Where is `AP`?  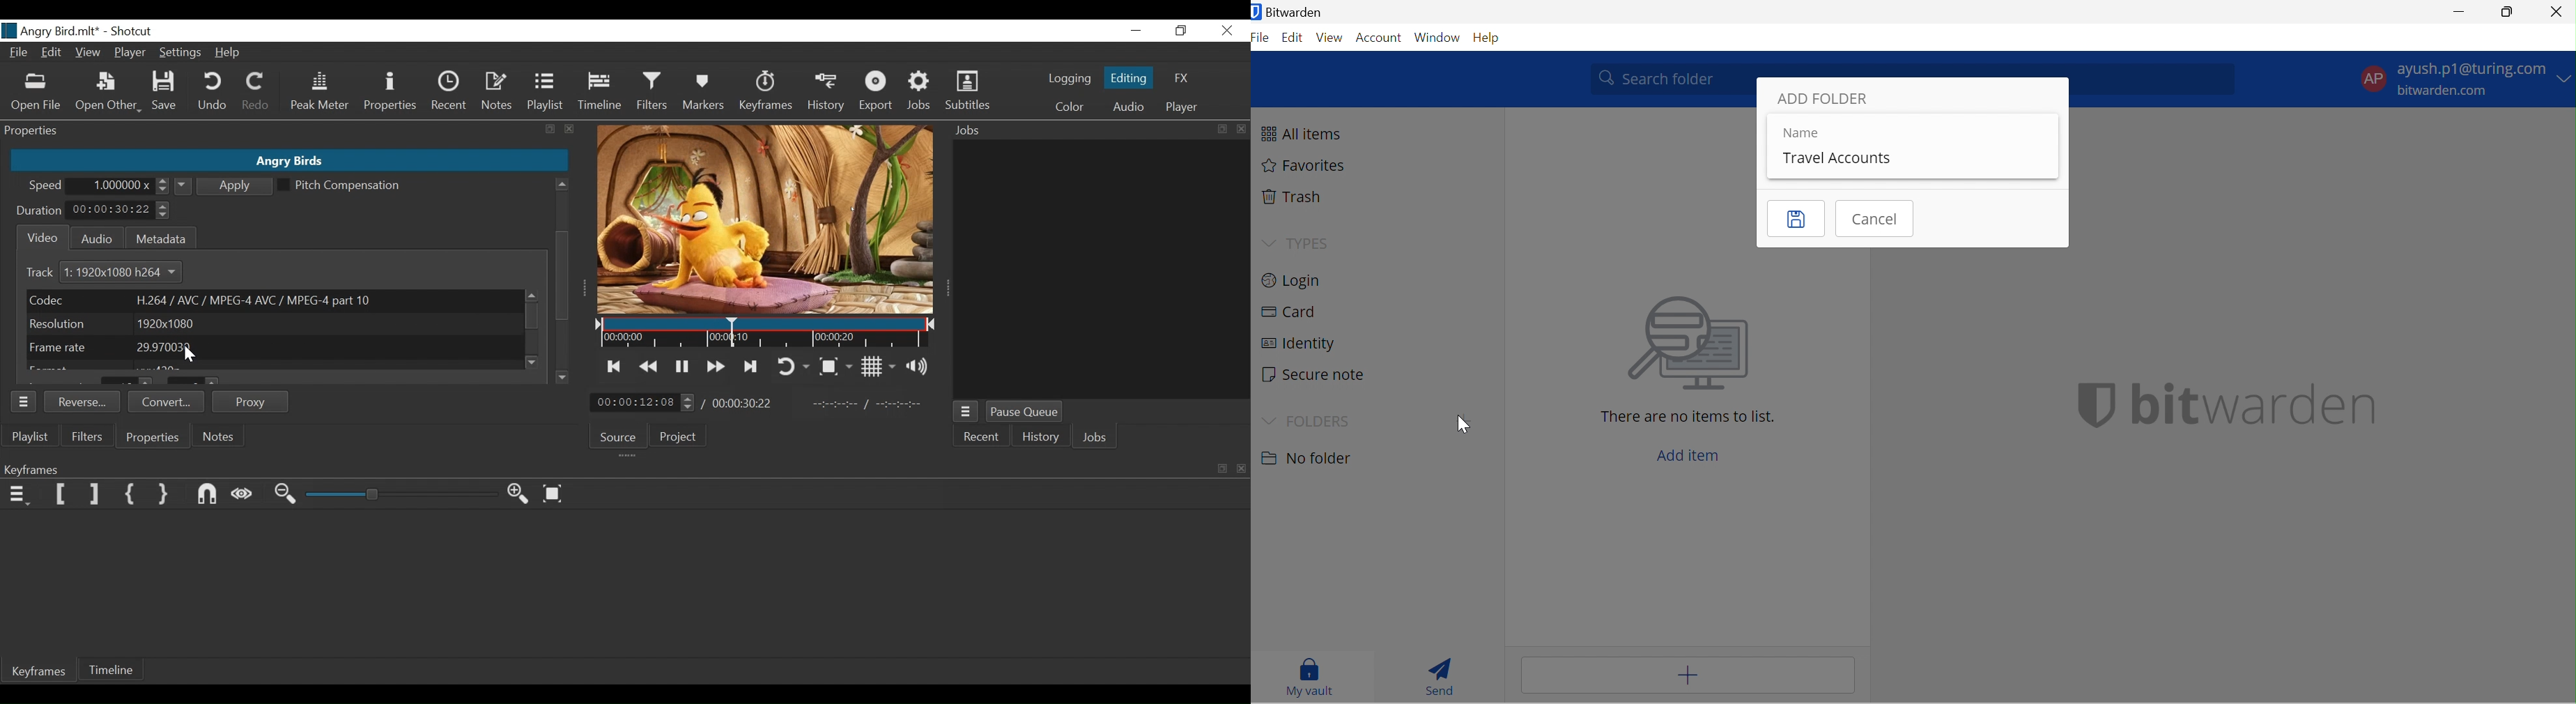 AP is located at coordinates (2369, 77).